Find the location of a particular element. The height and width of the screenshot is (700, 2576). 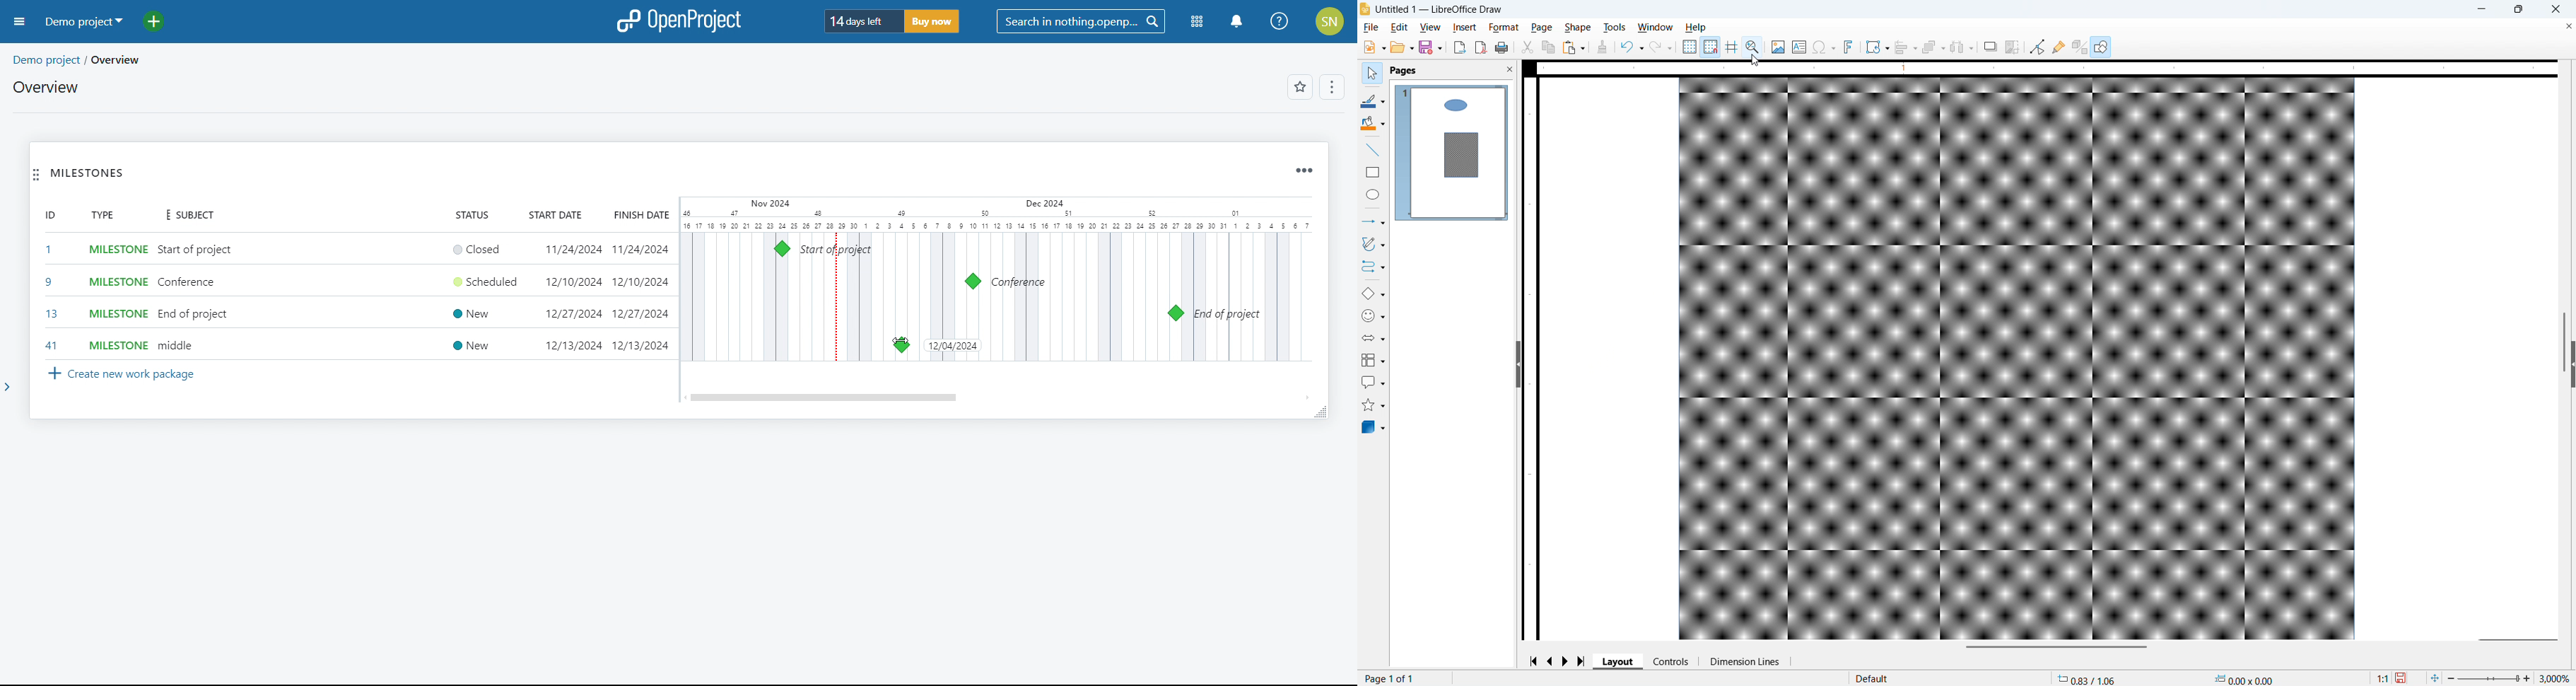

maximise  is located at coordinates (2518, 10).